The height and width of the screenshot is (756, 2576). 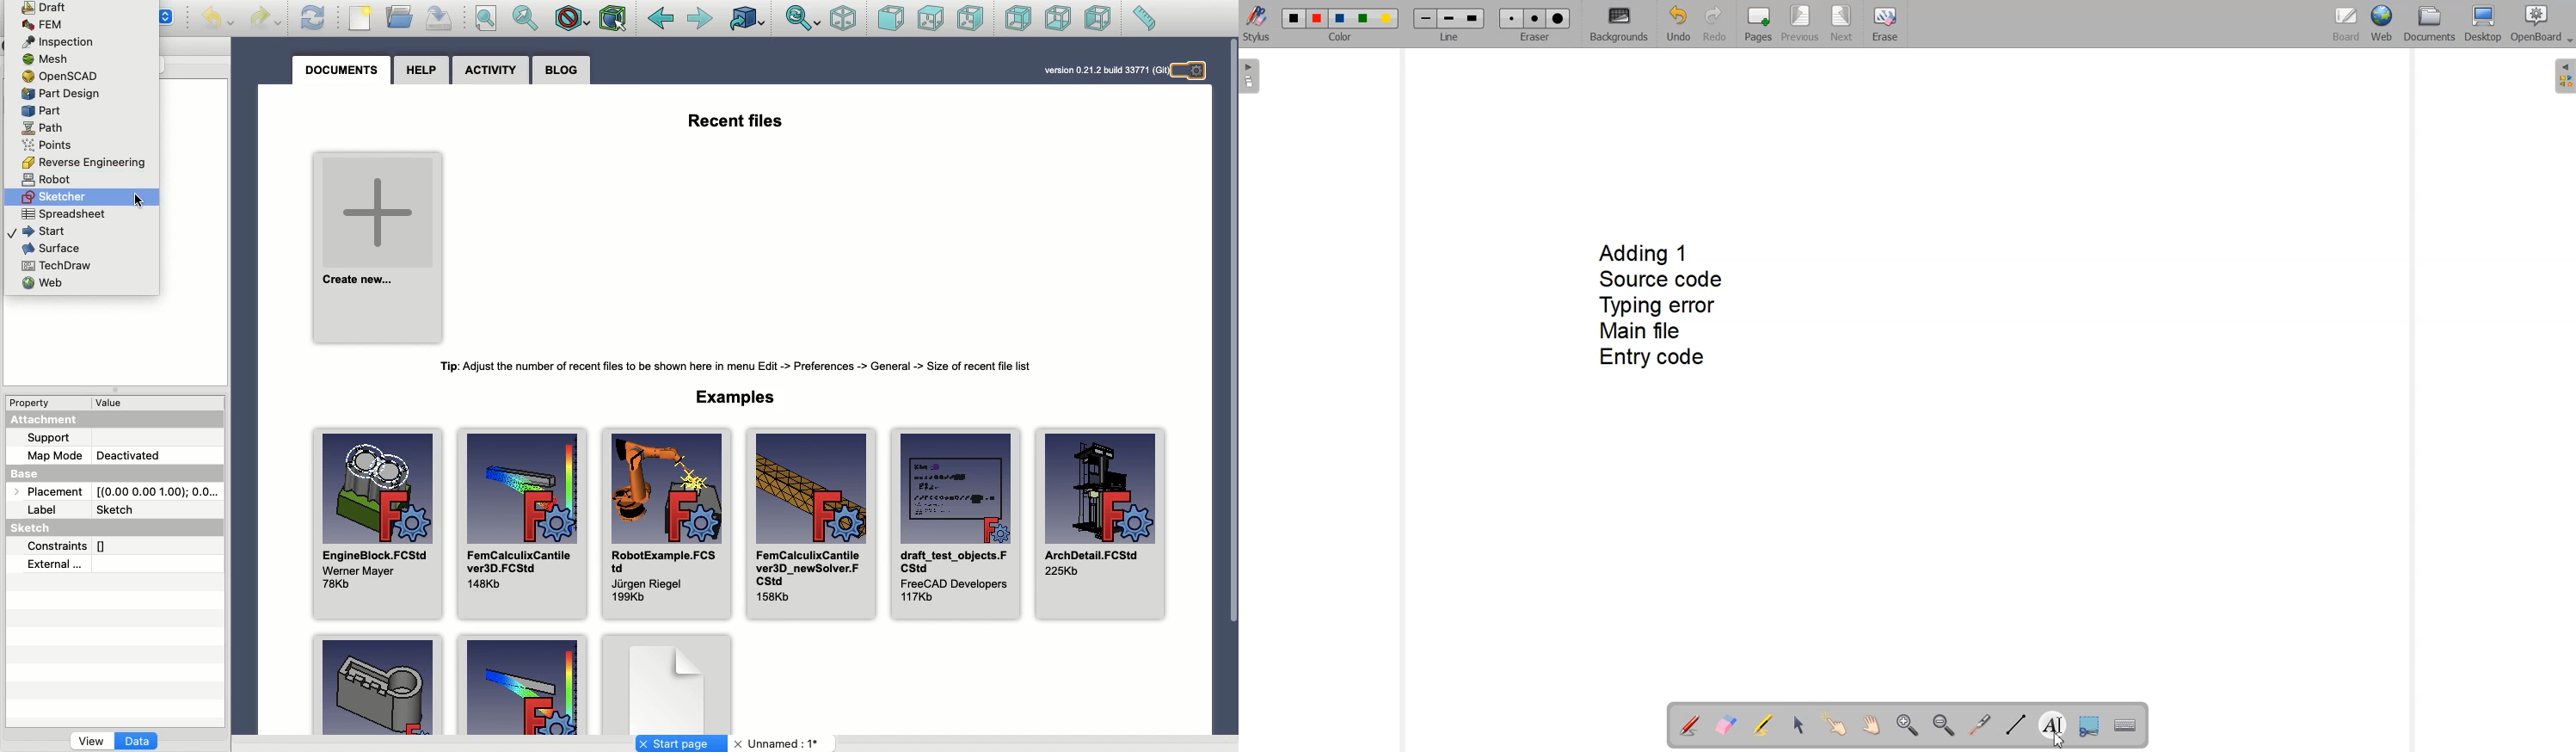 I want to click on Support, so click(x=48, y=438).